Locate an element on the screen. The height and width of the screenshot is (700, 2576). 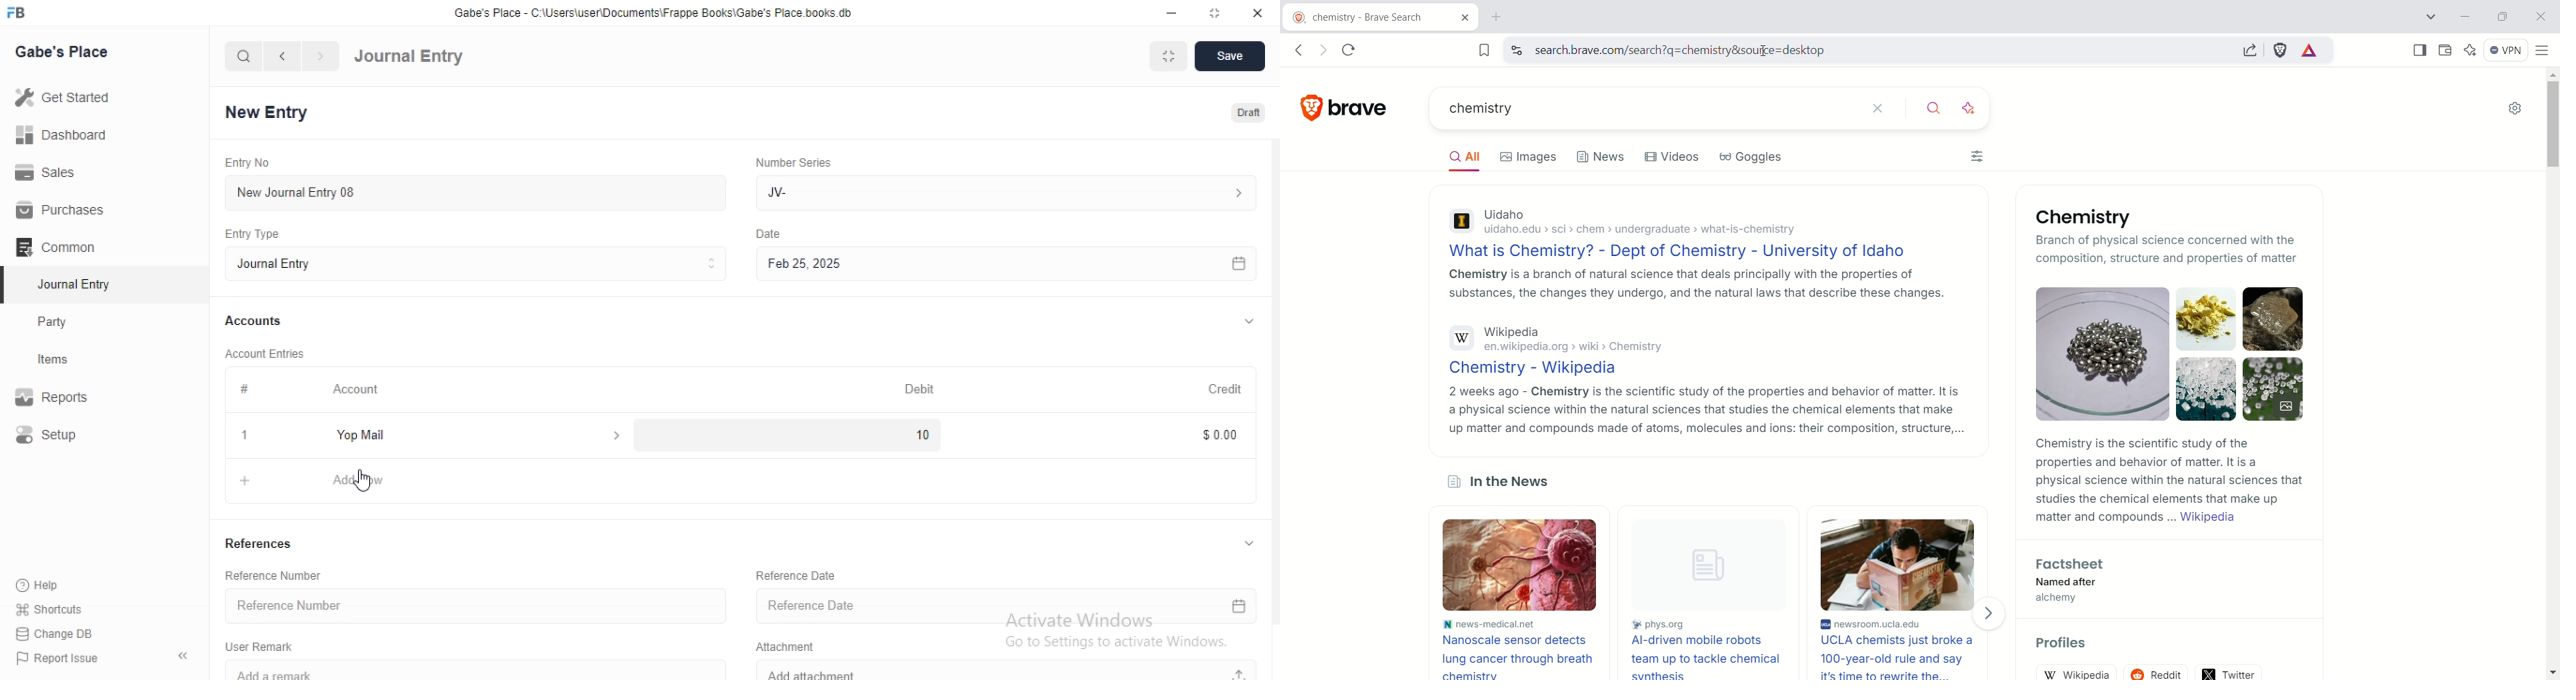
expand/collapse is located at coordinates (1248, 543).